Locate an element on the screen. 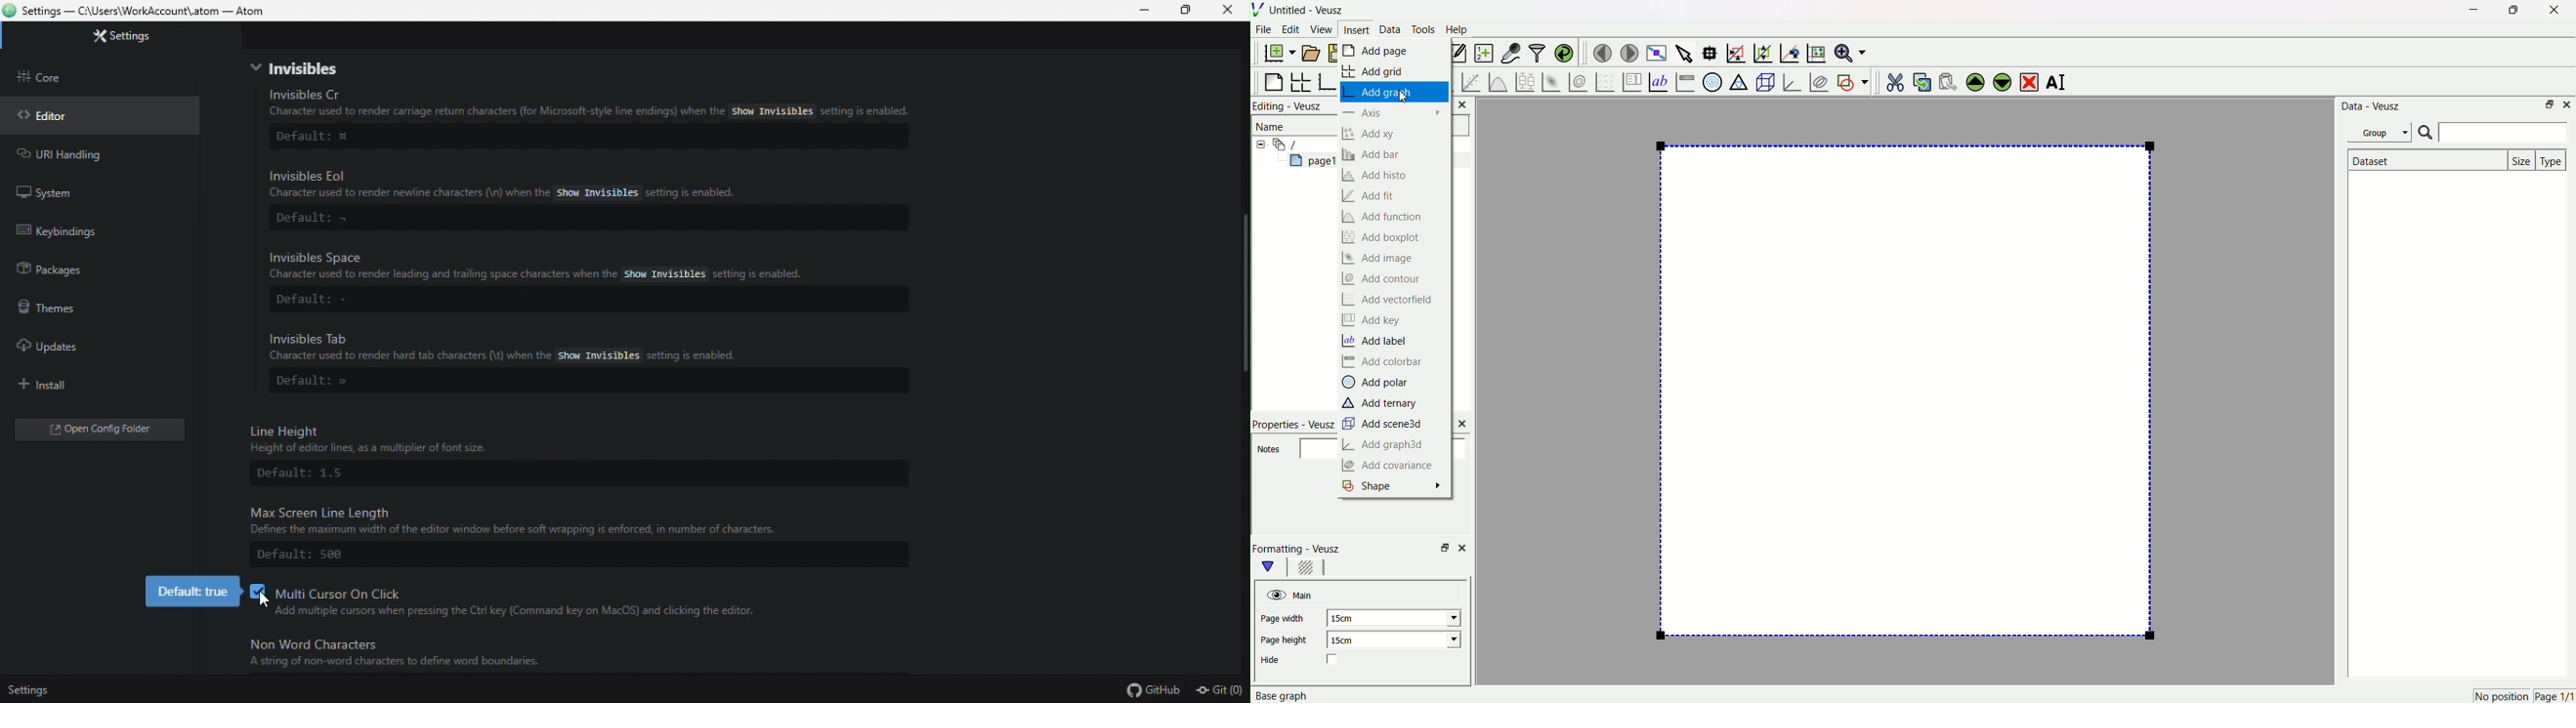 The height and width of the screenshot is (728, 2576). Invisibles is located at coordinates (297, 68).